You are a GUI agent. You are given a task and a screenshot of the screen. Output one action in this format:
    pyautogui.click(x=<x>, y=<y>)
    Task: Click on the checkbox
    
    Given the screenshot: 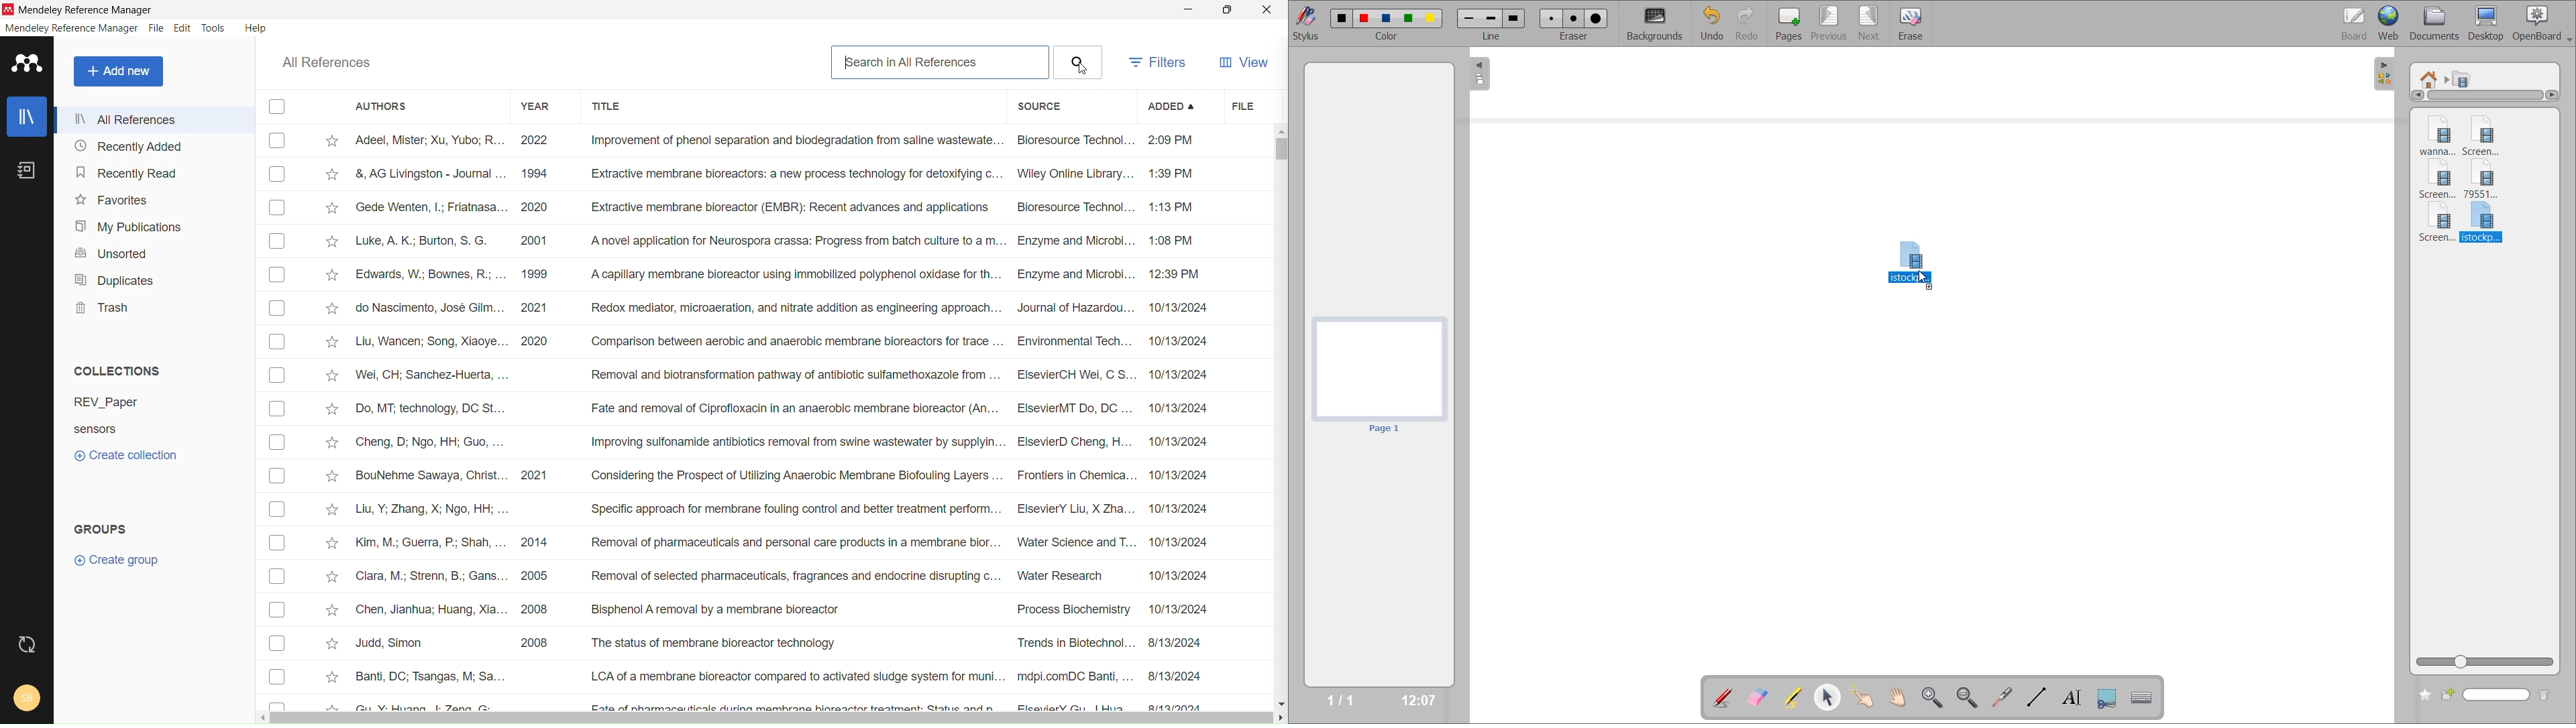 What is the action you would take?
    pyautogui.click(x=277, y=106)
    